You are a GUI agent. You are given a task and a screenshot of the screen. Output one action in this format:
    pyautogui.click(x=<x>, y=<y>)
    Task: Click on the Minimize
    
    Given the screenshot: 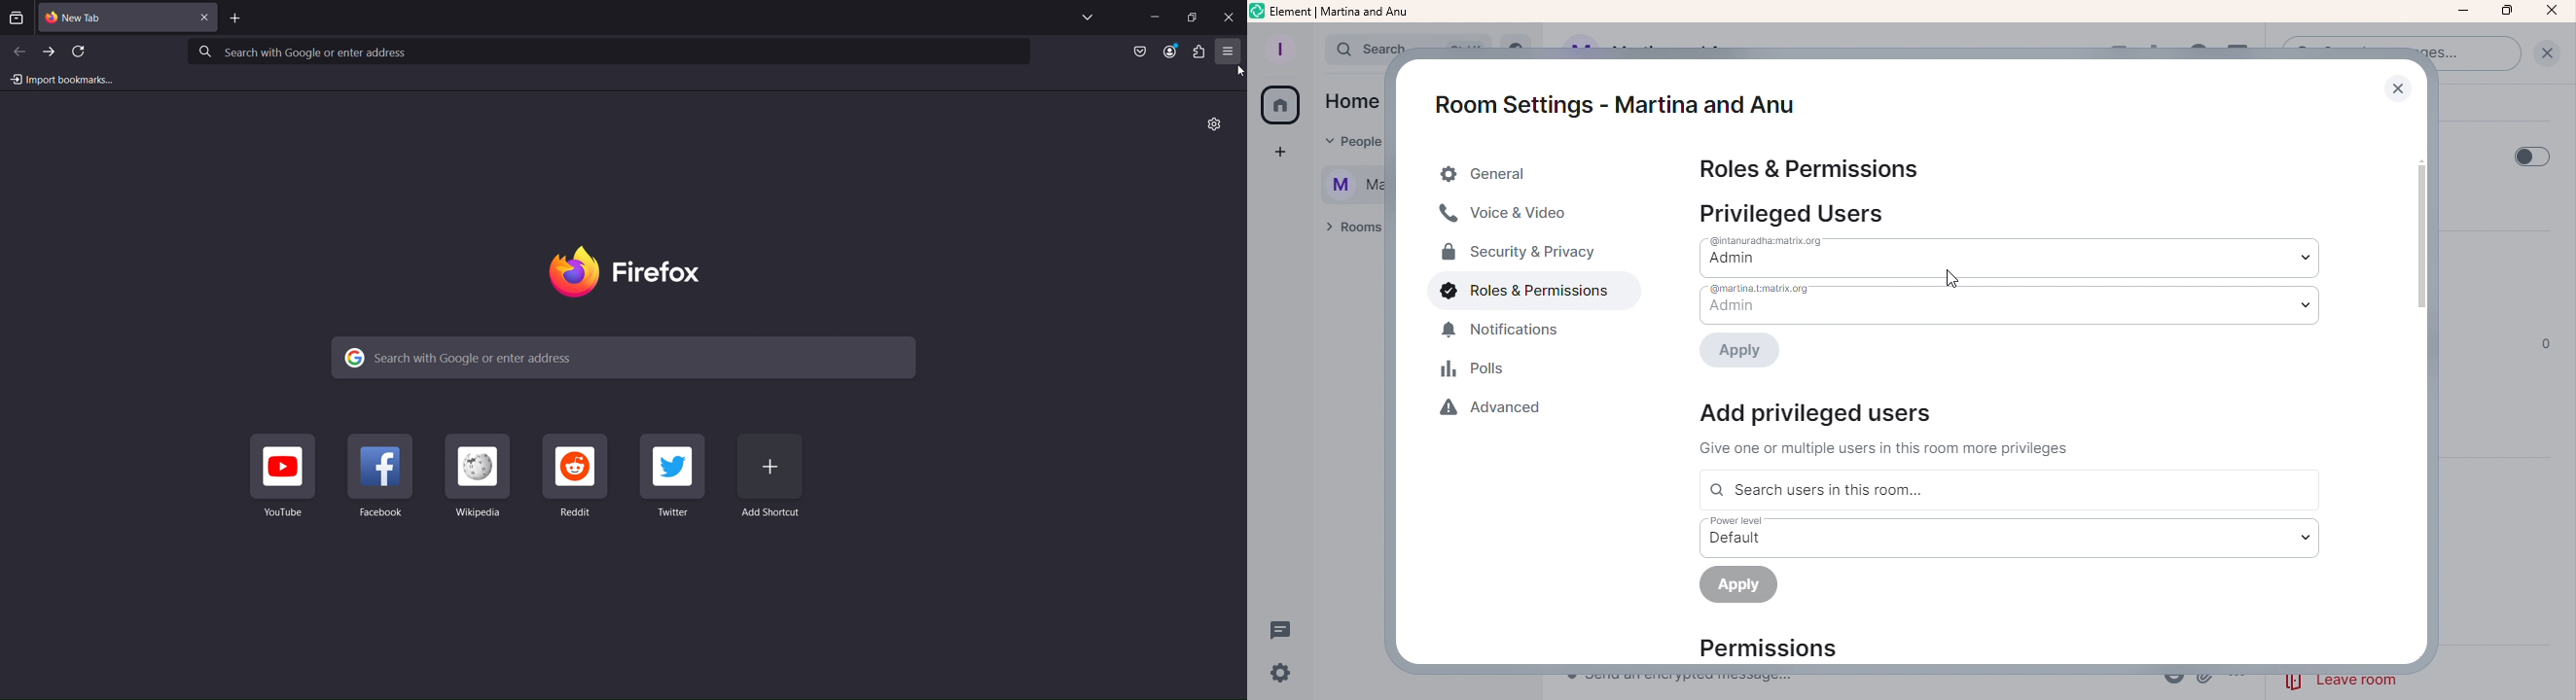 What is the action you would take?
    pyautogui.click(x=2462, y=11)
    